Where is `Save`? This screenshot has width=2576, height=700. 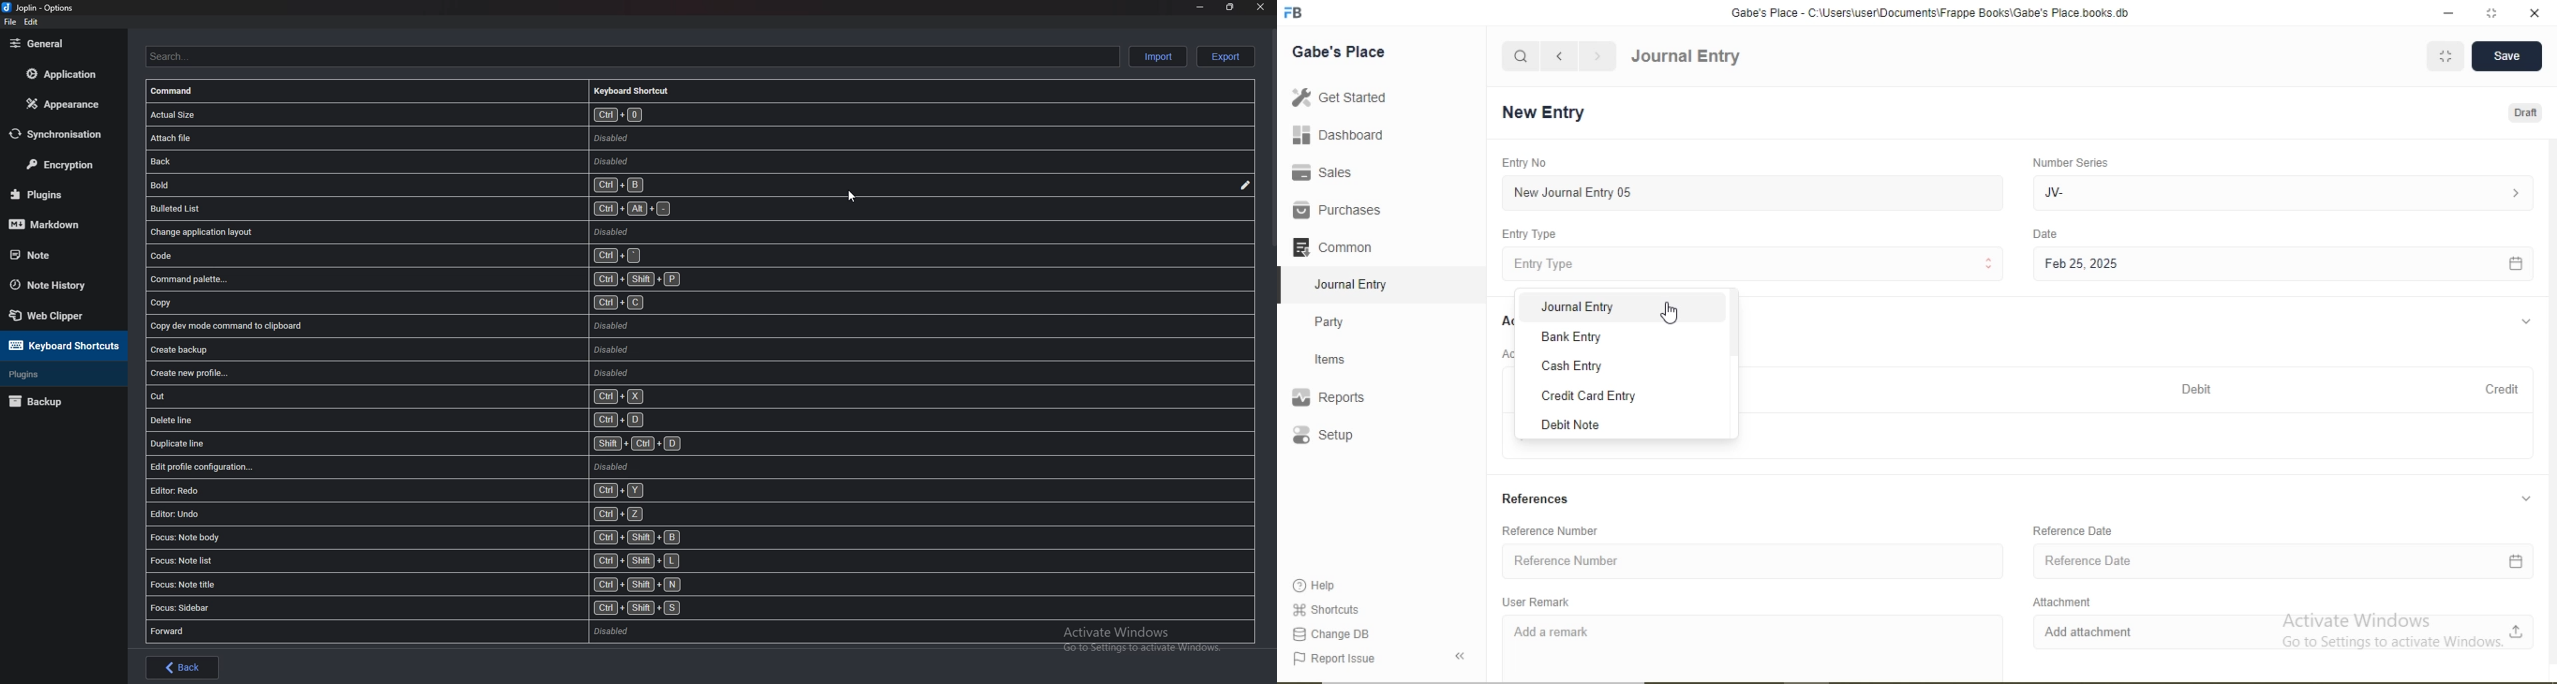 Save is located at coordinates (2505, 57).